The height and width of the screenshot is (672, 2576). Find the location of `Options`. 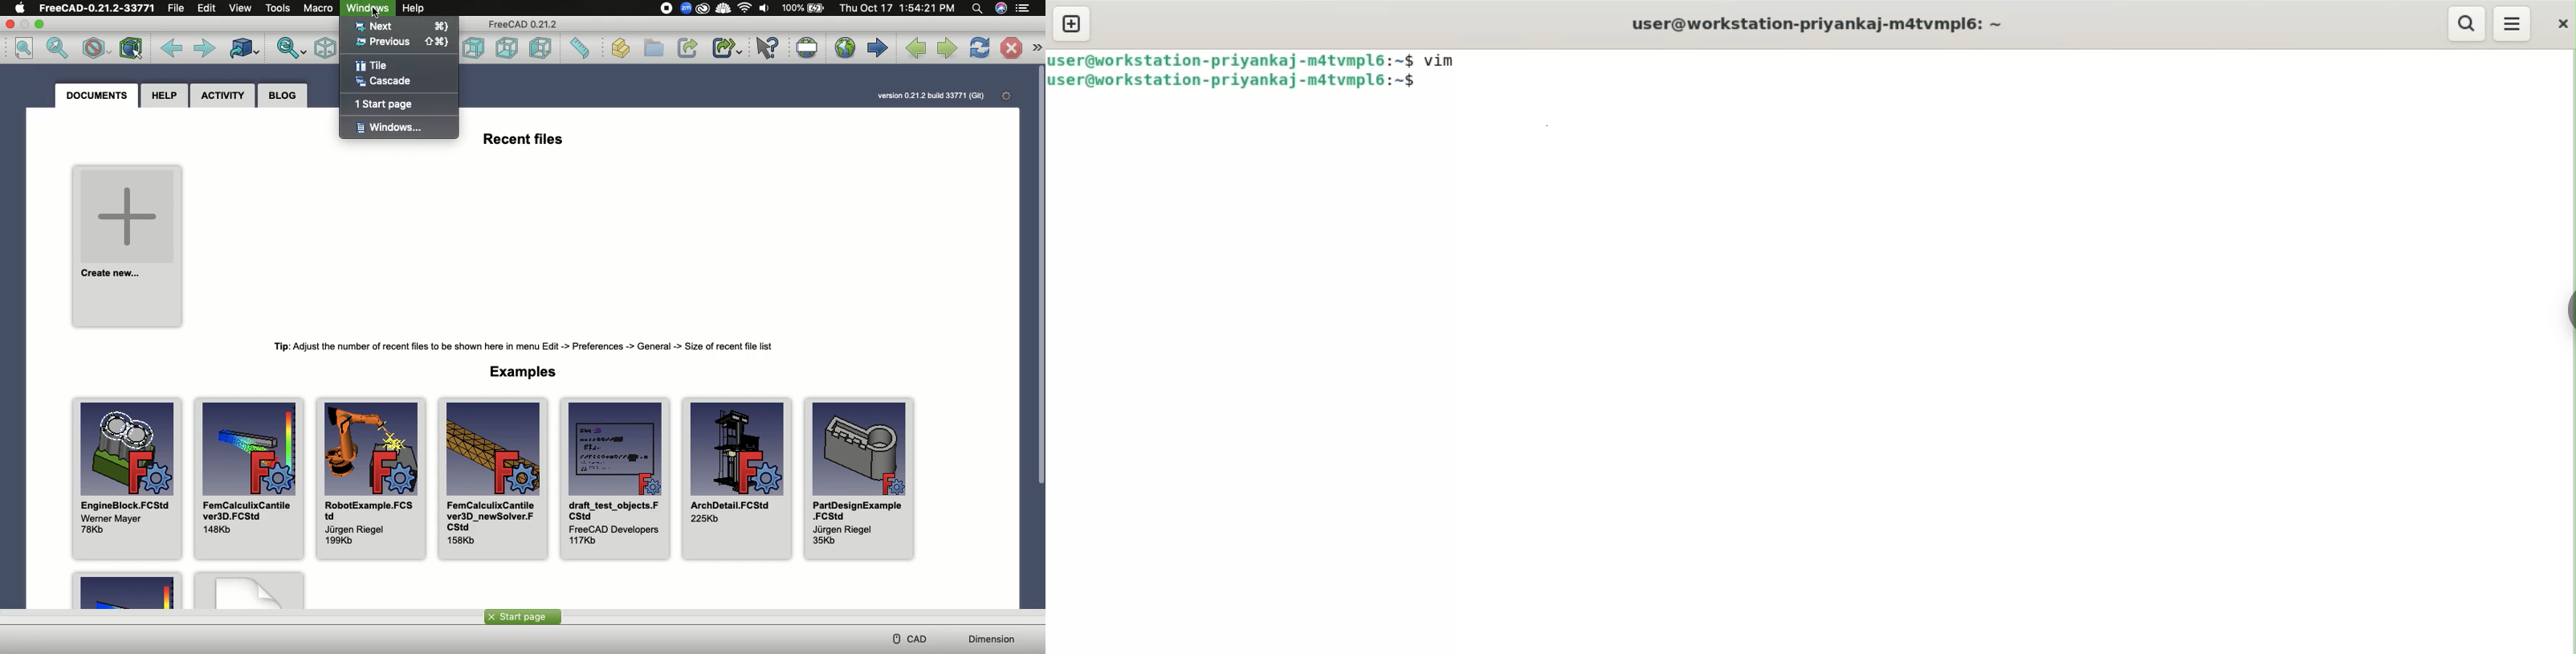

Options is located at coordinates (1025, 9).